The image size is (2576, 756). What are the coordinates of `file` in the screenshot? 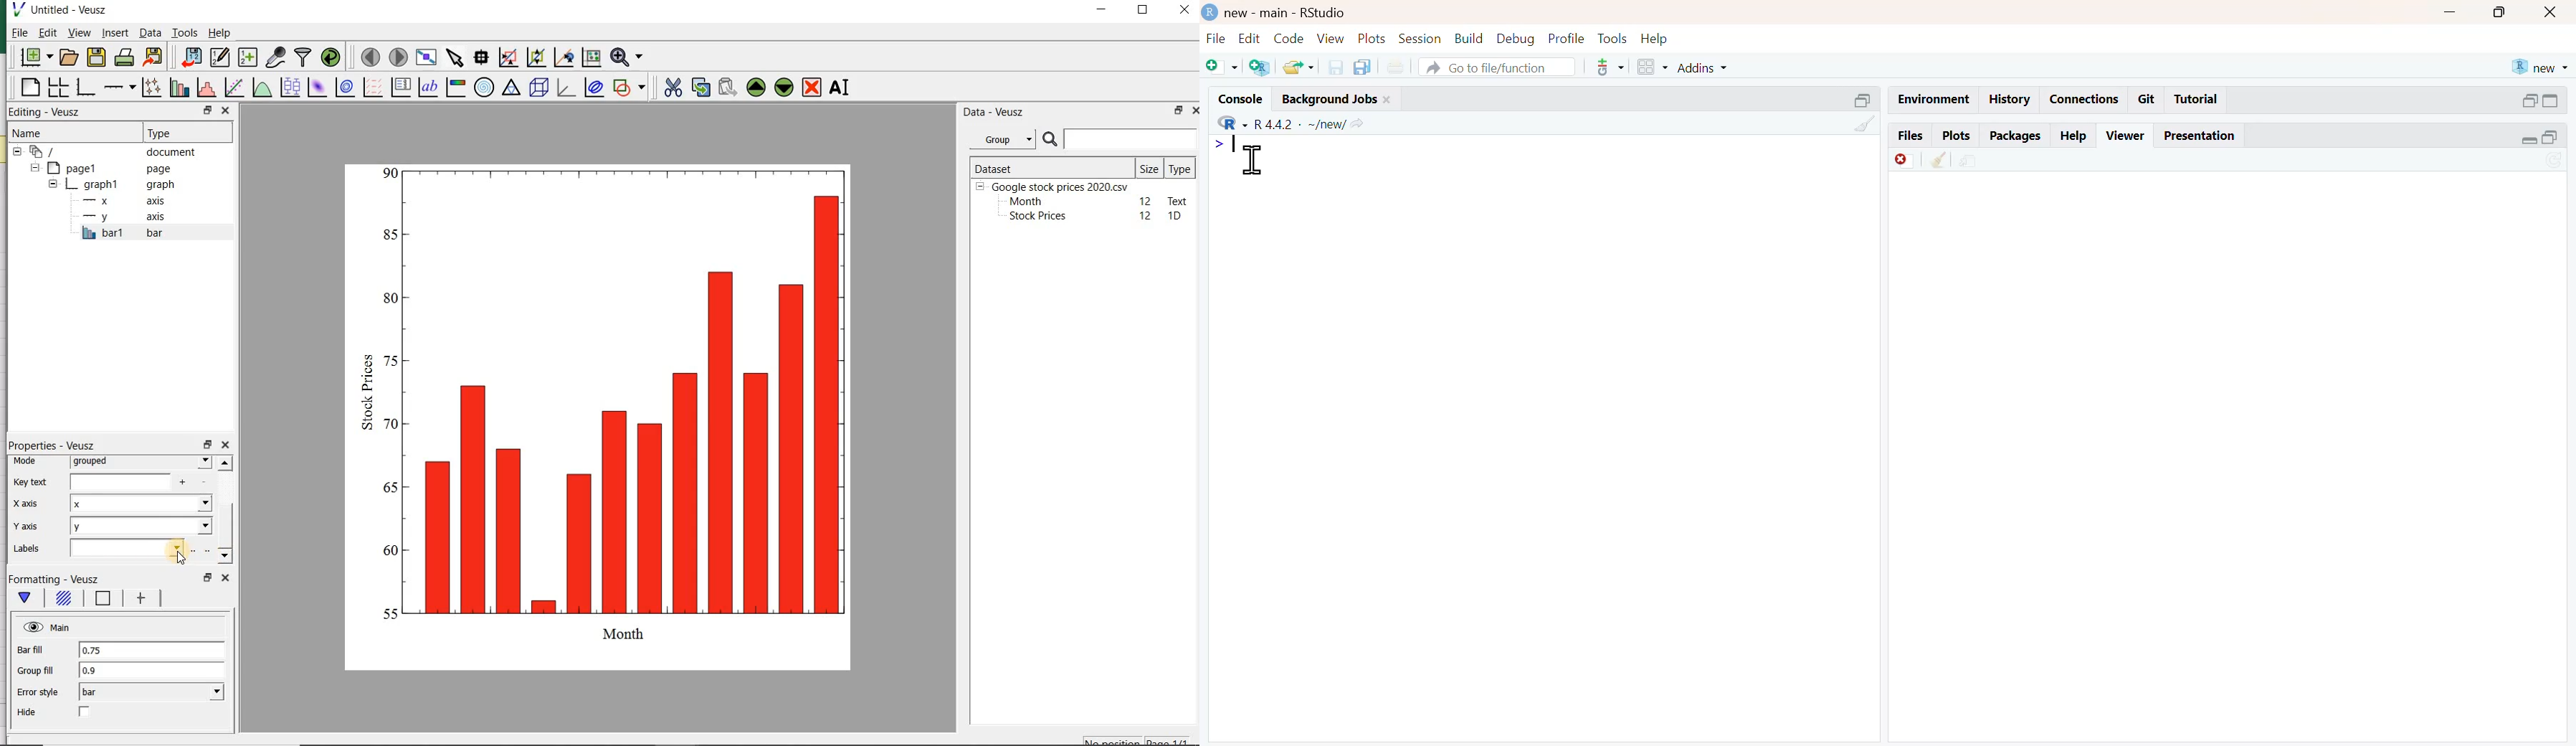 It's located at (1218, 38).